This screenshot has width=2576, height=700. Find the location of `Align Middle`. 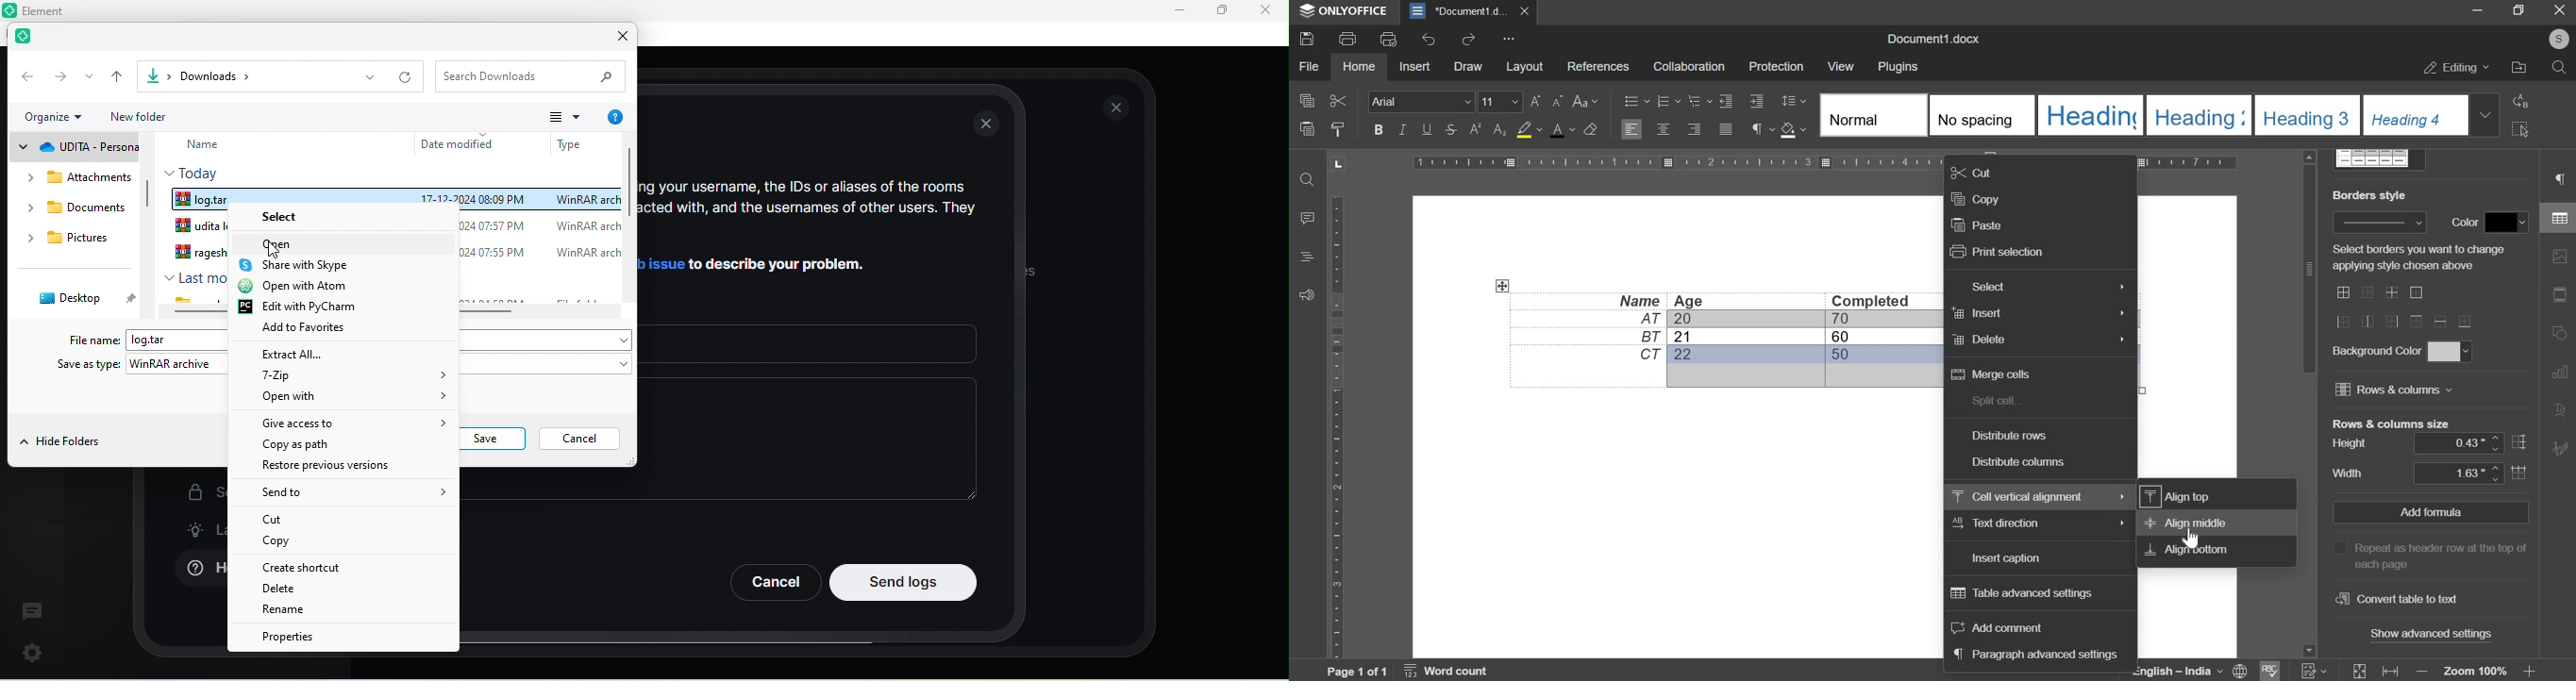

Align Middle is located at coordinates (2216, 524).